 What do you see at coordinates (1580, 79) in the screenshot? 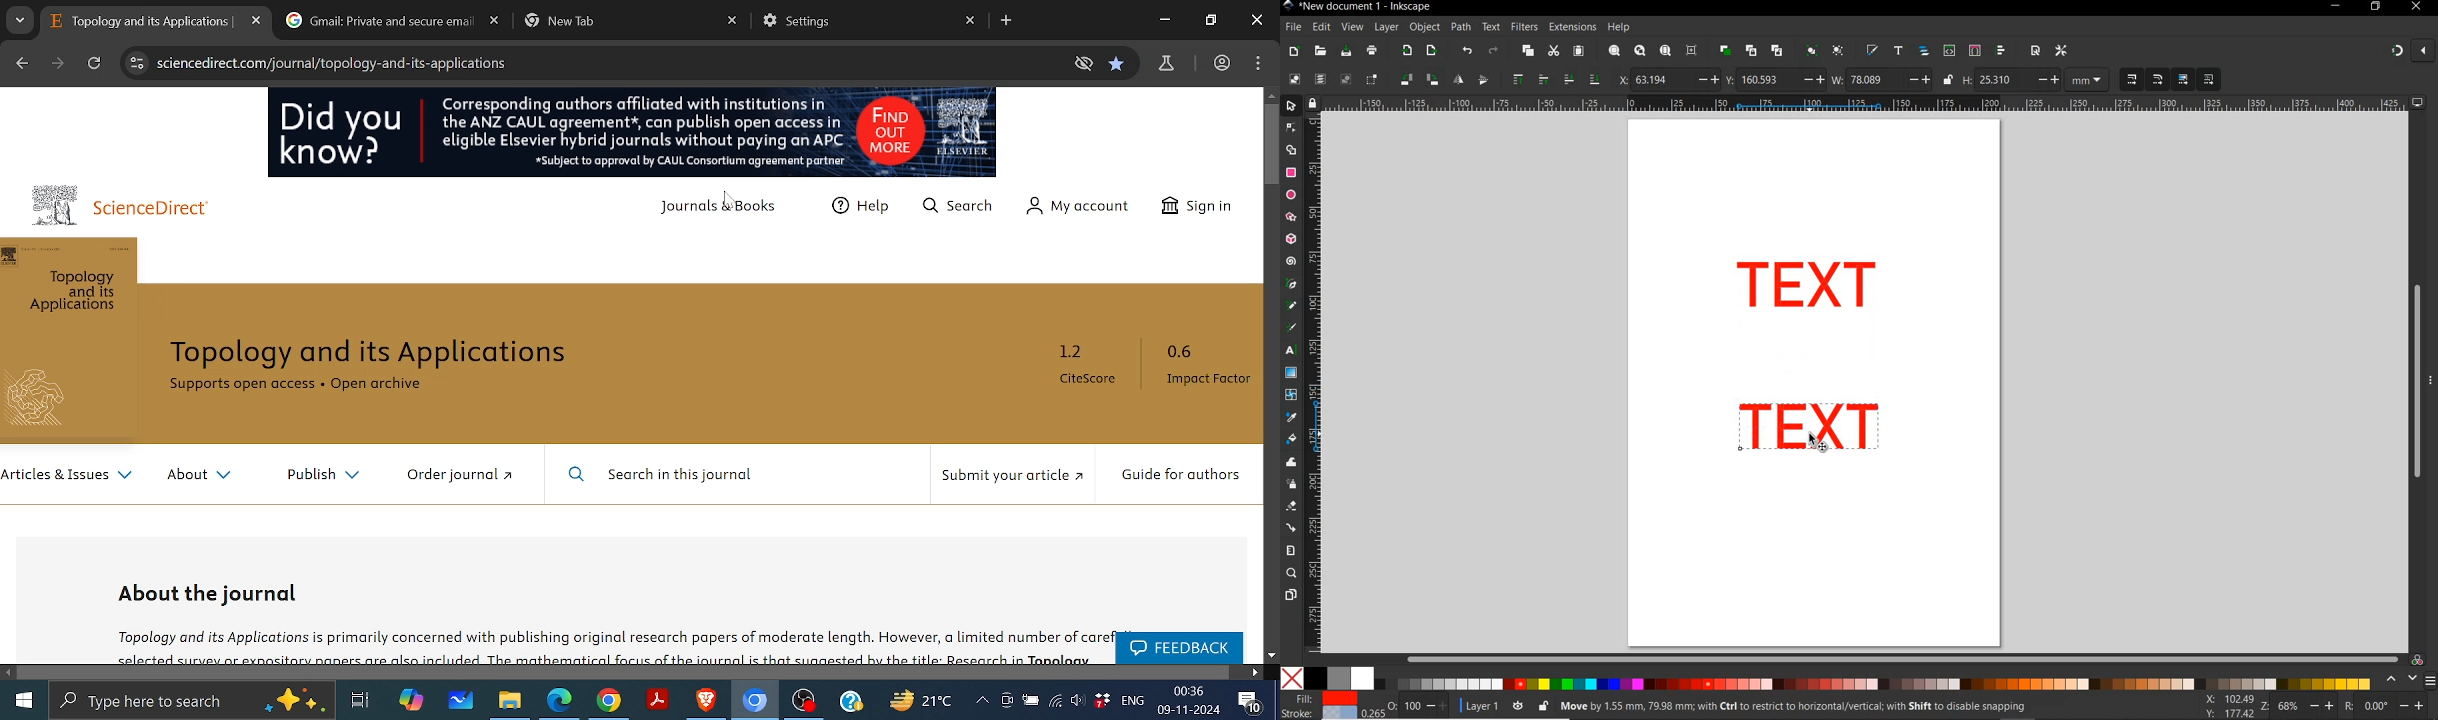
I see `lower selection` at bounding box center [1580, 79].